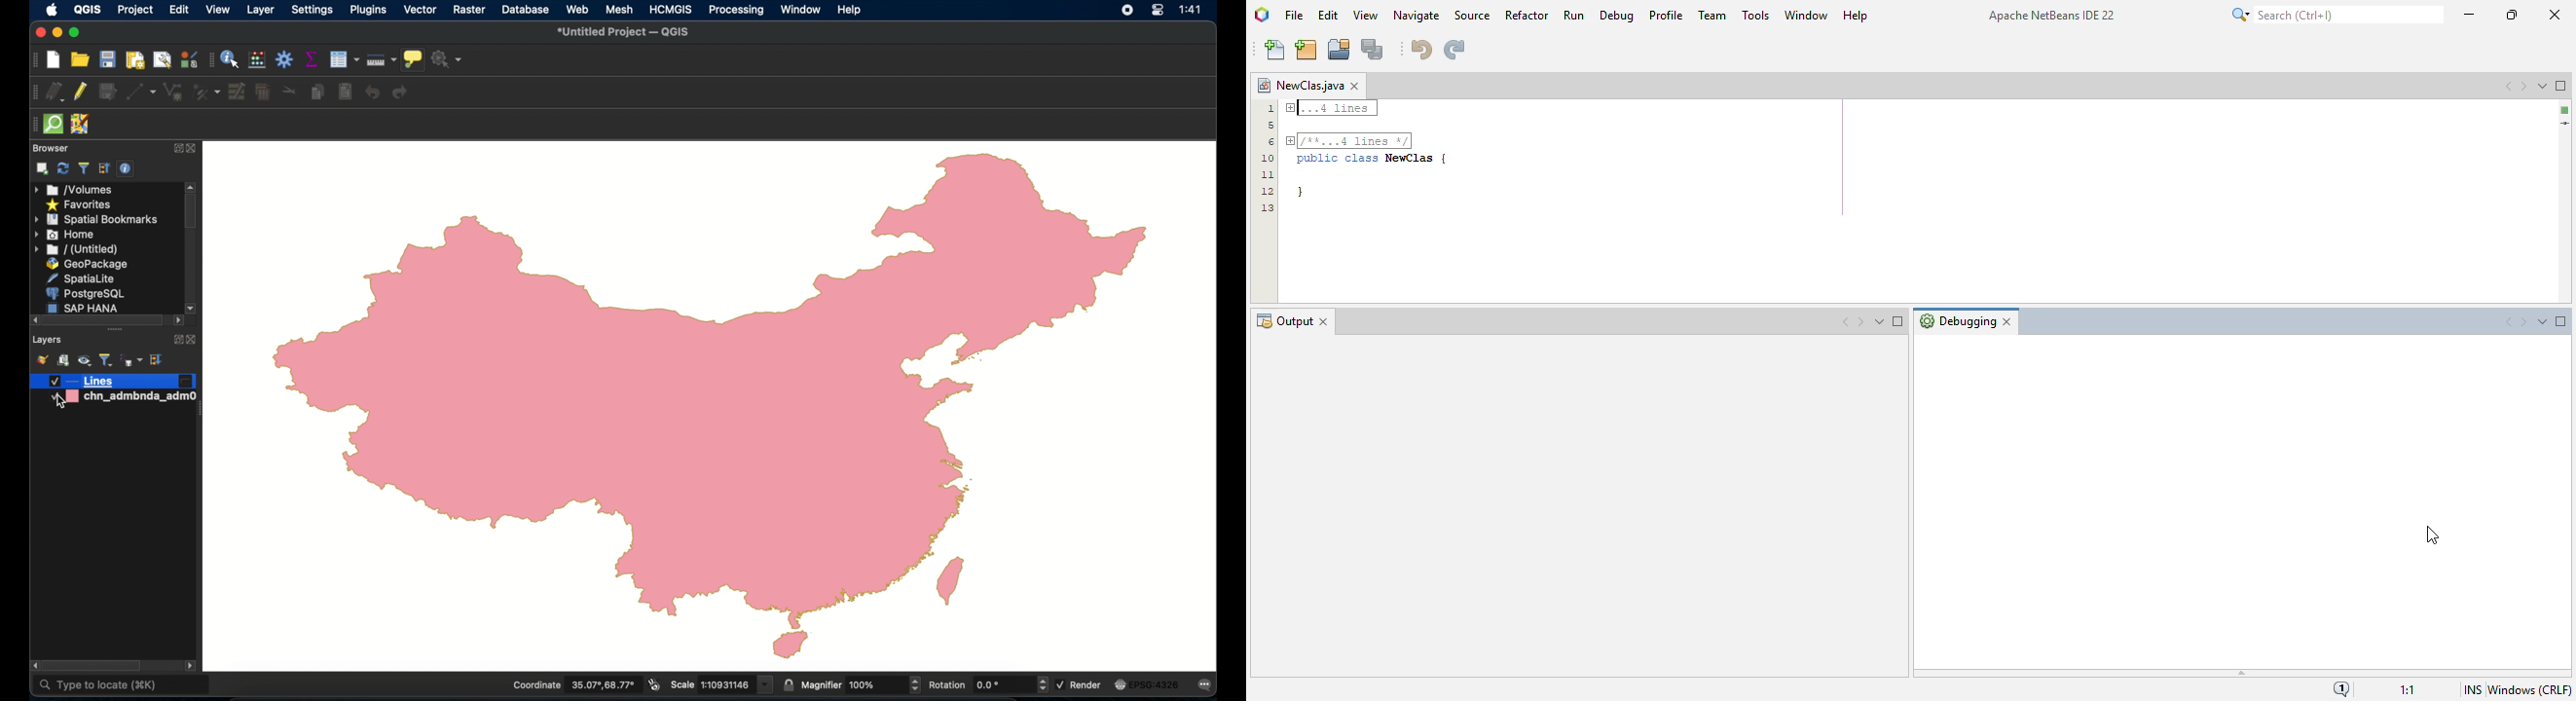 The width and height of the screenshot is (2576, 728). I want to click on untitled project - QGIS, so click(624, 33).